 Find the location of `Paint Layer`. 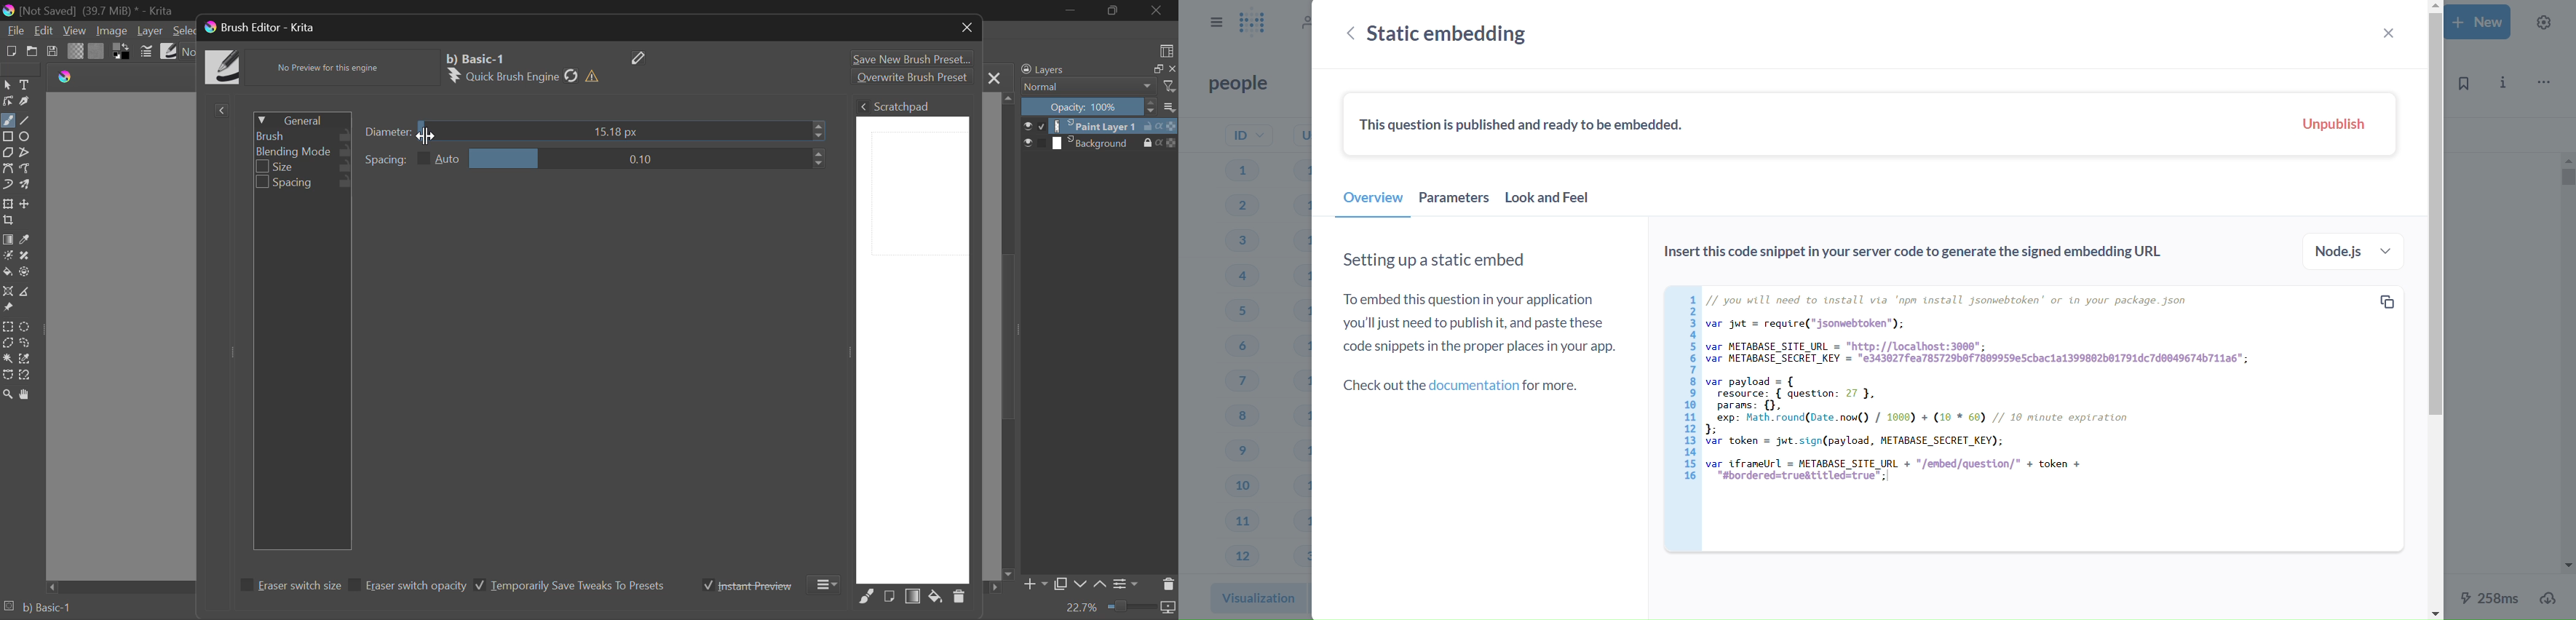

Paint Layer is located at coordinates (1101, 126).